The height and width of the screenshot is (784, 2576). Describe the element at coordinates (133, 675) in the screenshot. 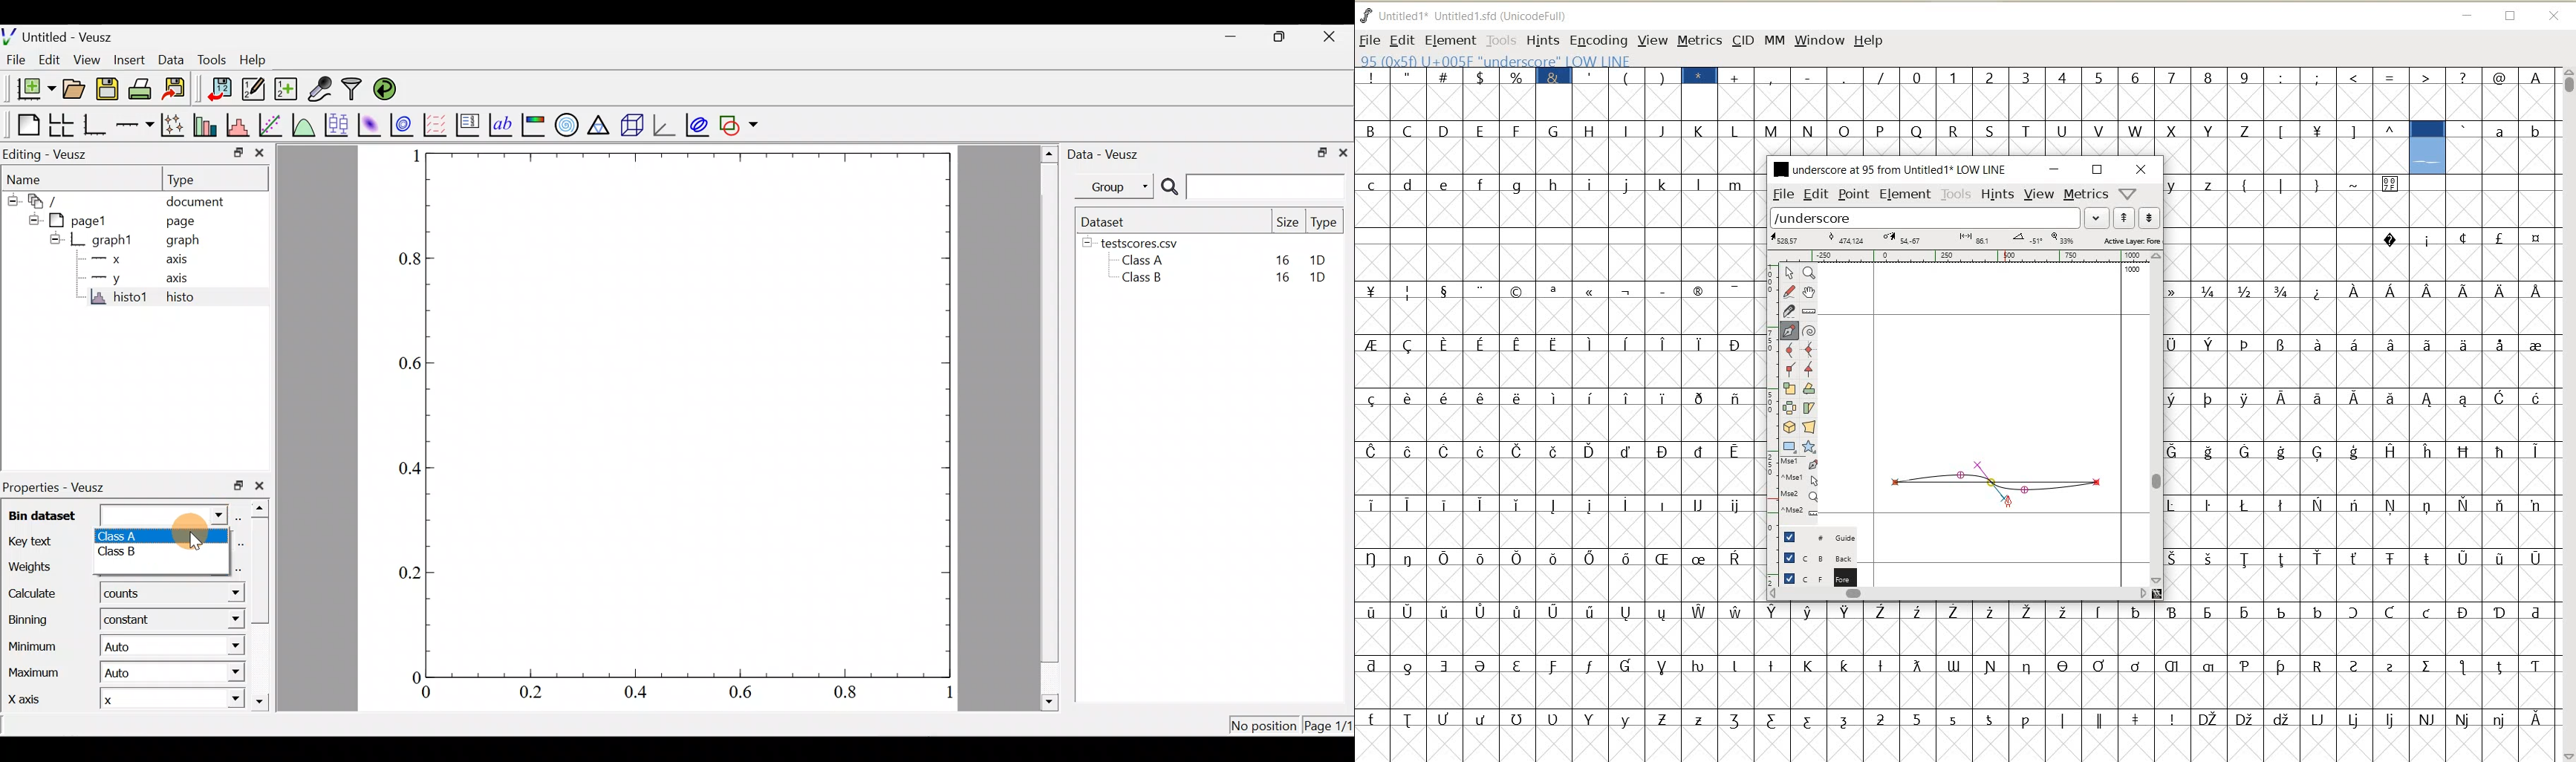

I see `Auto` at that location.